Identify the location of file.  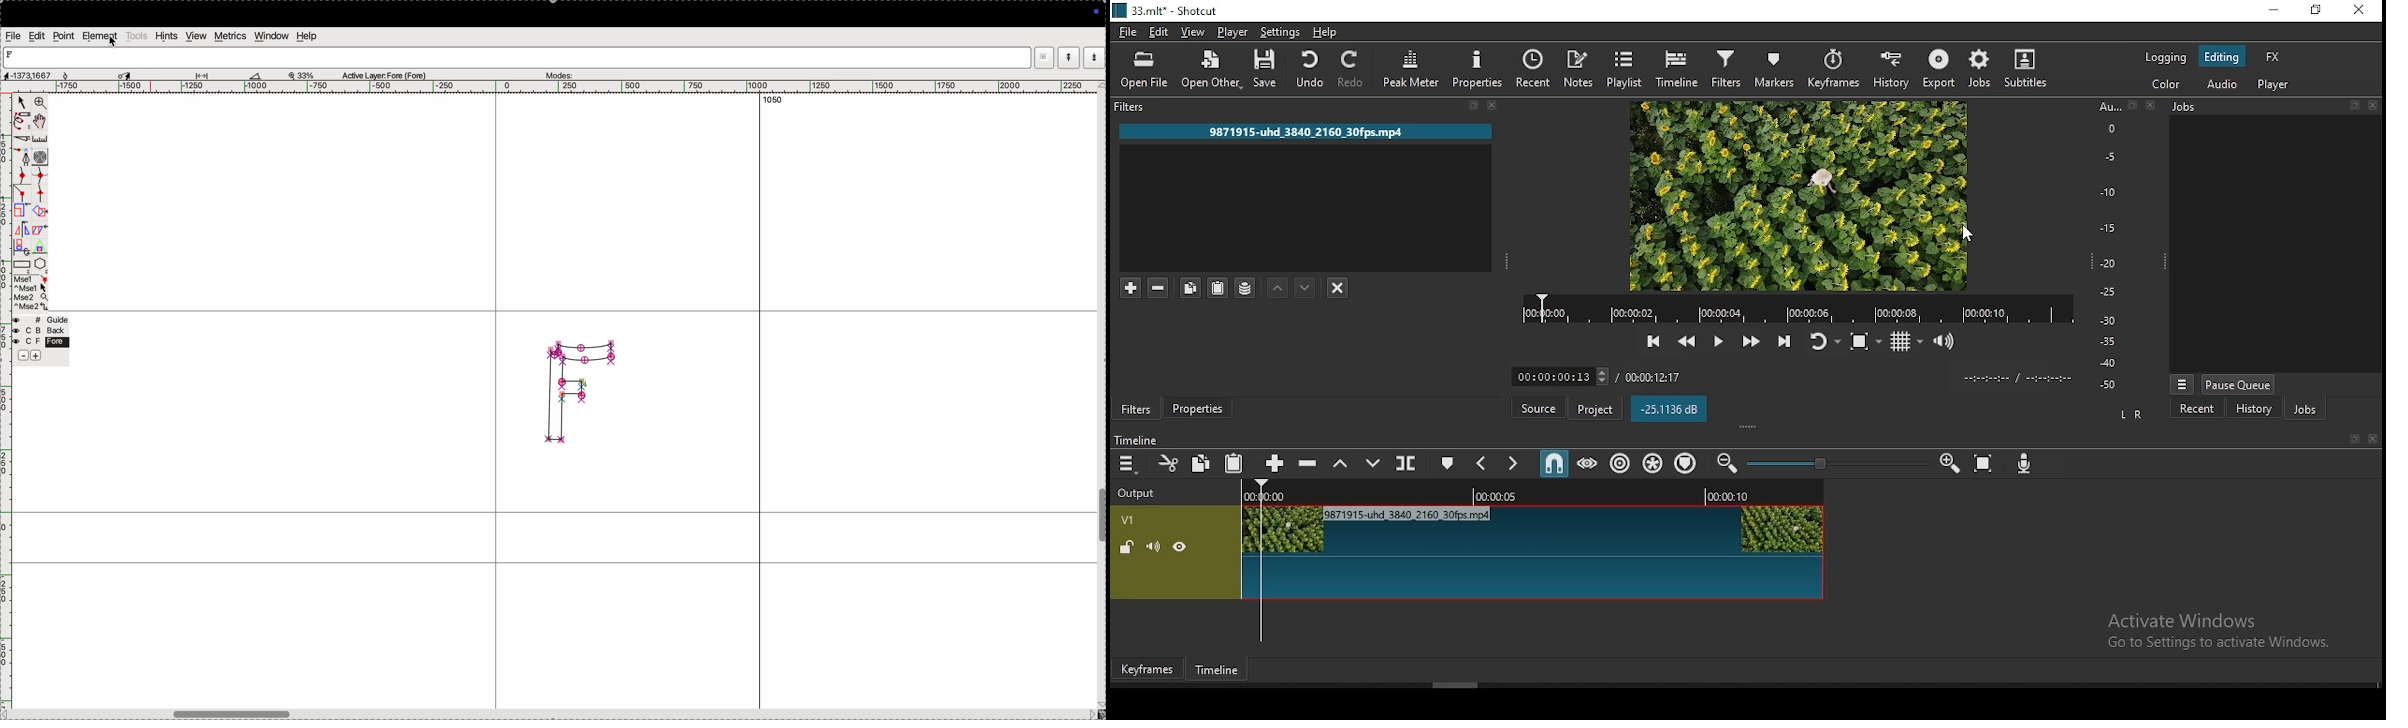
(1129, 32).